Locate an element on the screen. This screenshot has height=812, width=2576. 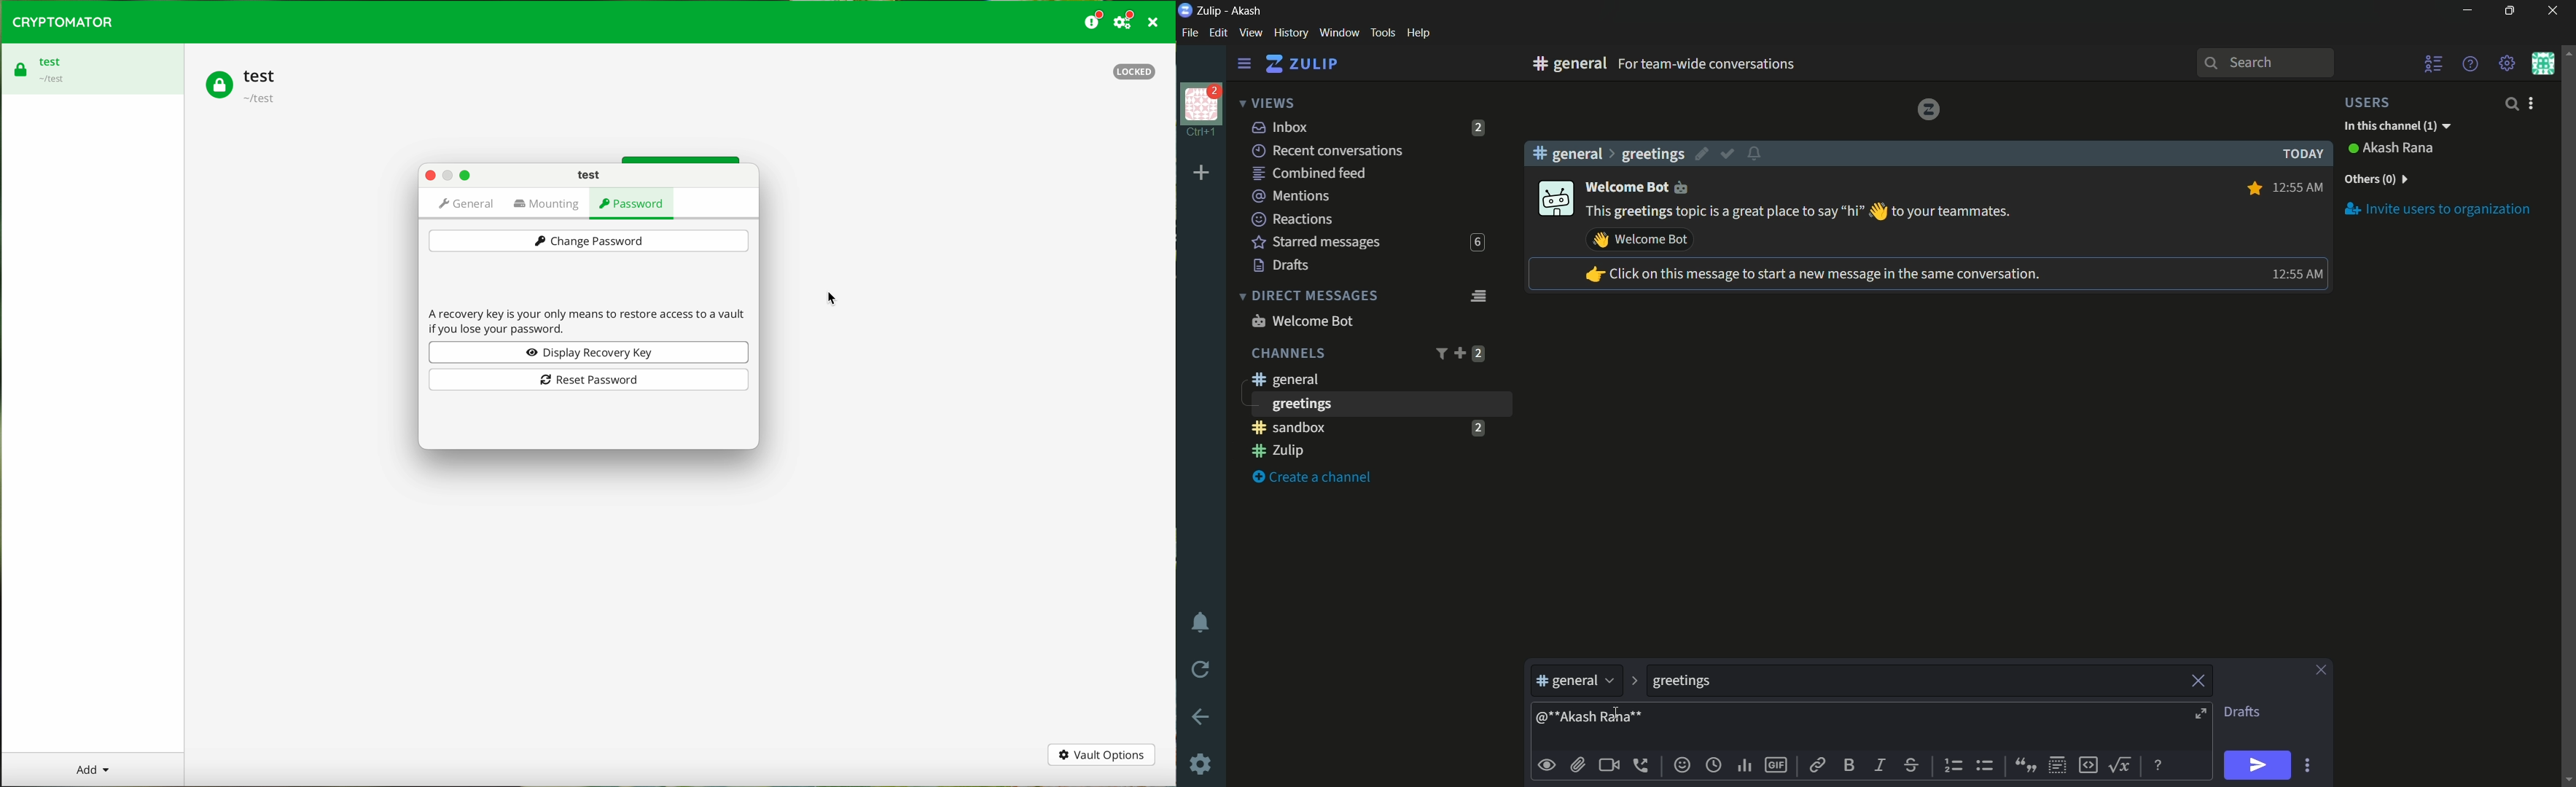
edit topic is located at coordinates (1703, 156).